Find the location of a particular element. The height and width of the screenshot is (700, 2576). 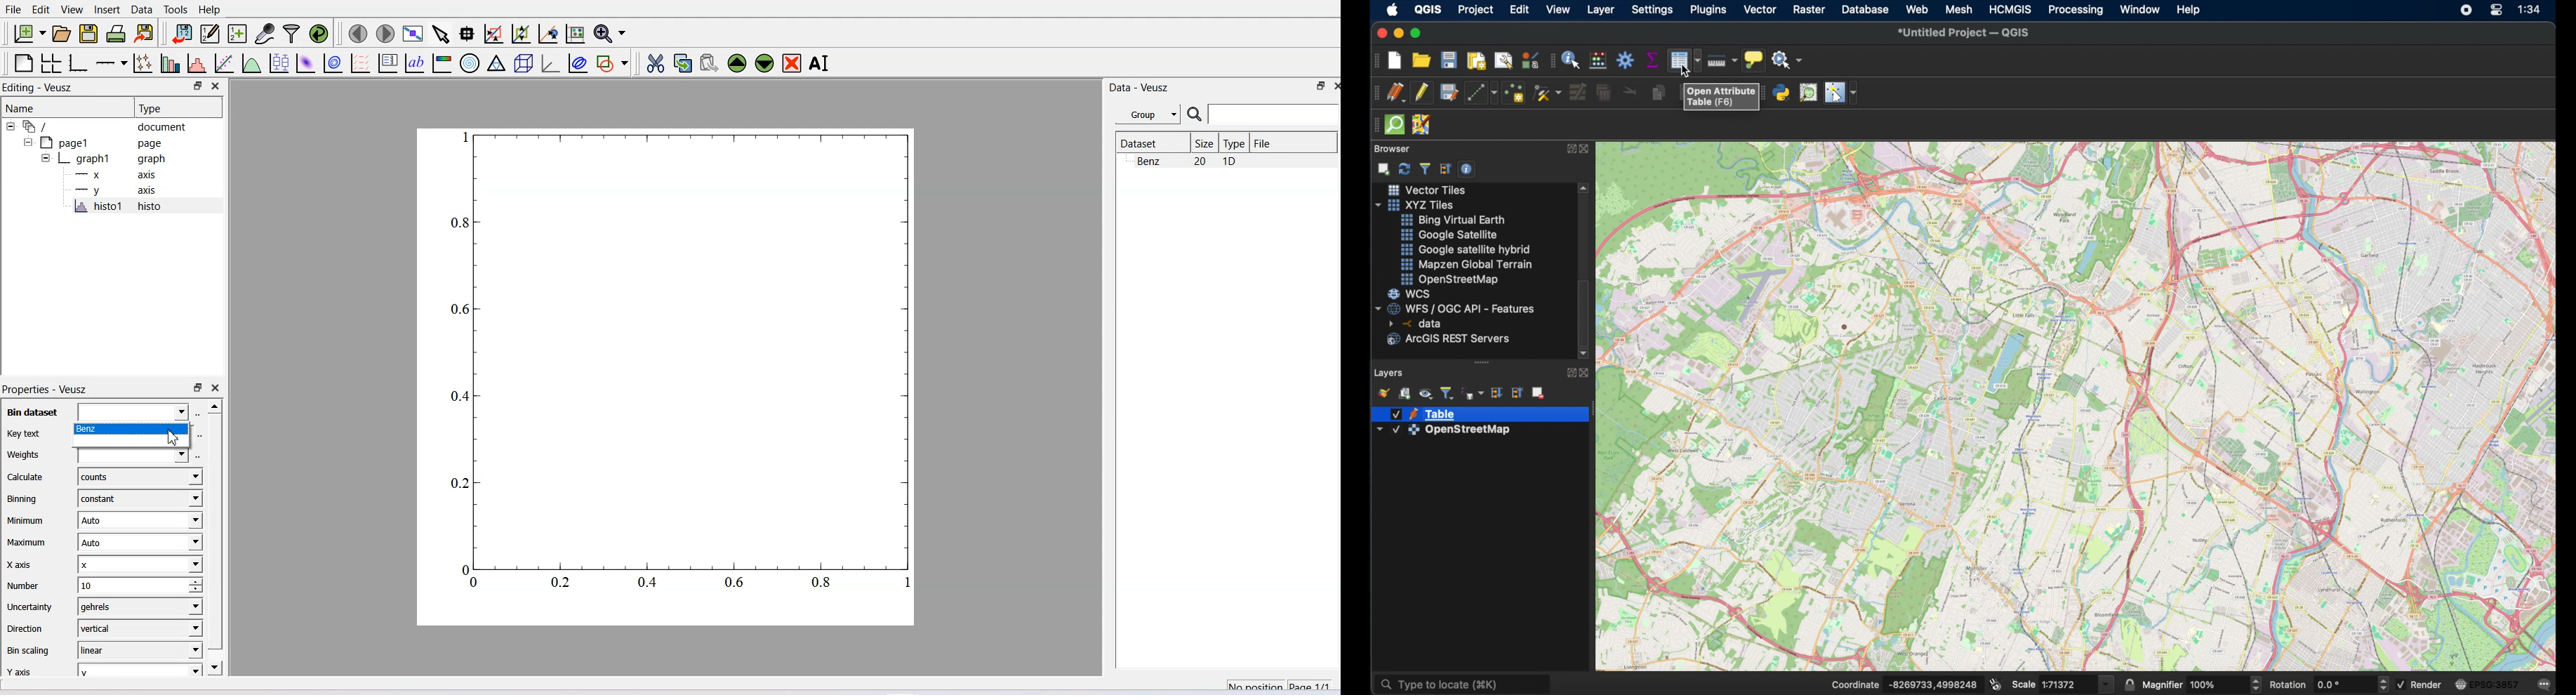

Y Axis is located at coordinates (121, 190).